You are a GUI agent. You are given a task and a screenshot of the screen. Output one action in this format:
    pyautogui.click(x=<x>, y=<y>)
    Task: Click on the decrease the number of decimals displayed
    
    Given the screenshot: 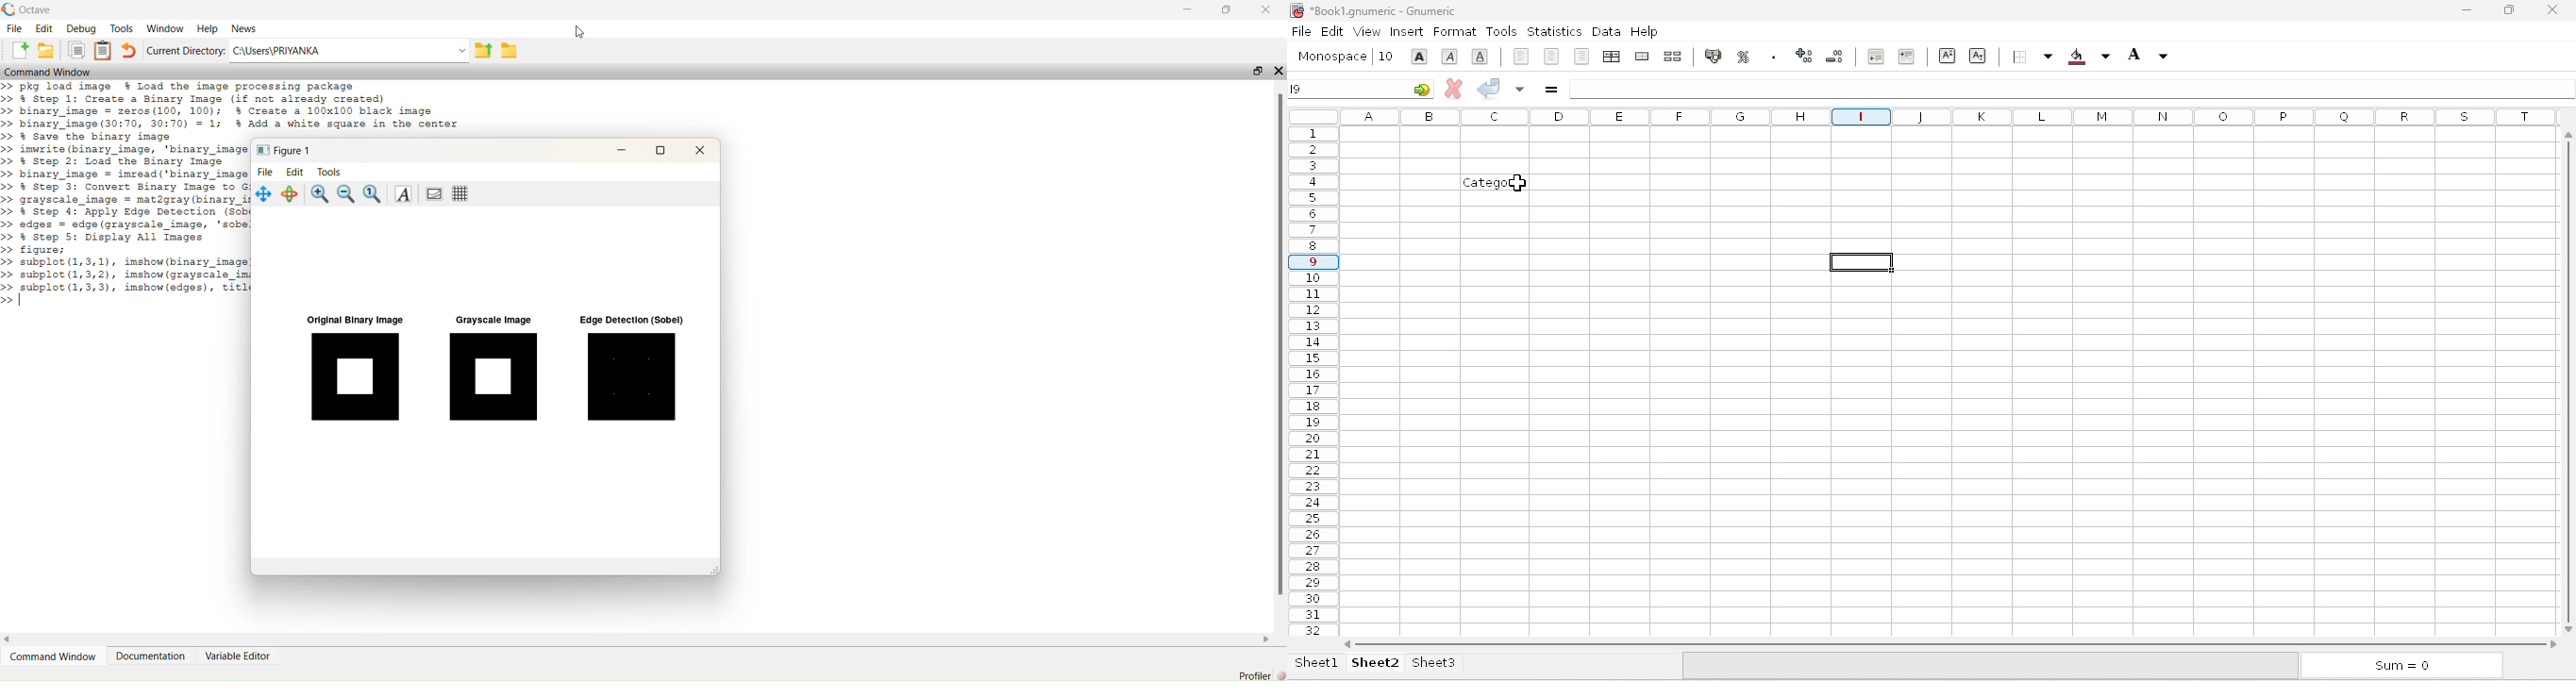 What is the action you would take?
    pyautogui.click(x=1835, y=56)
    